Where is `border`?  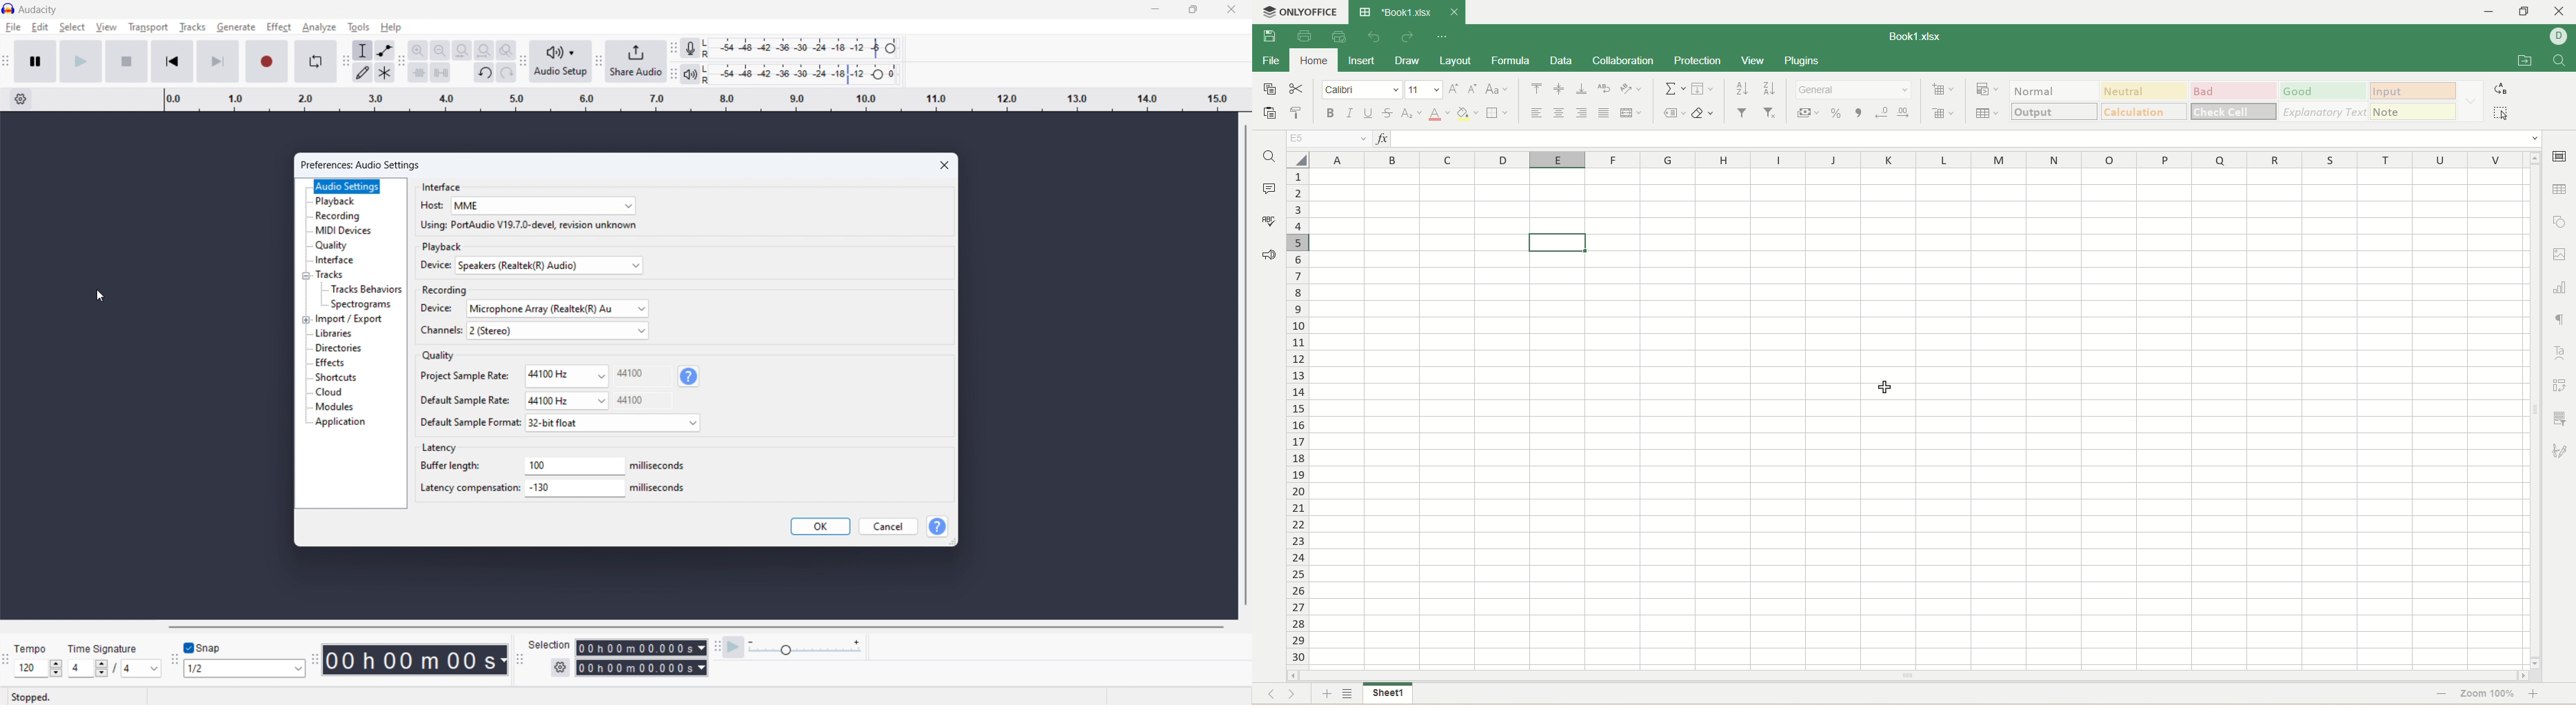
border is located at coordinates (1498, 115).